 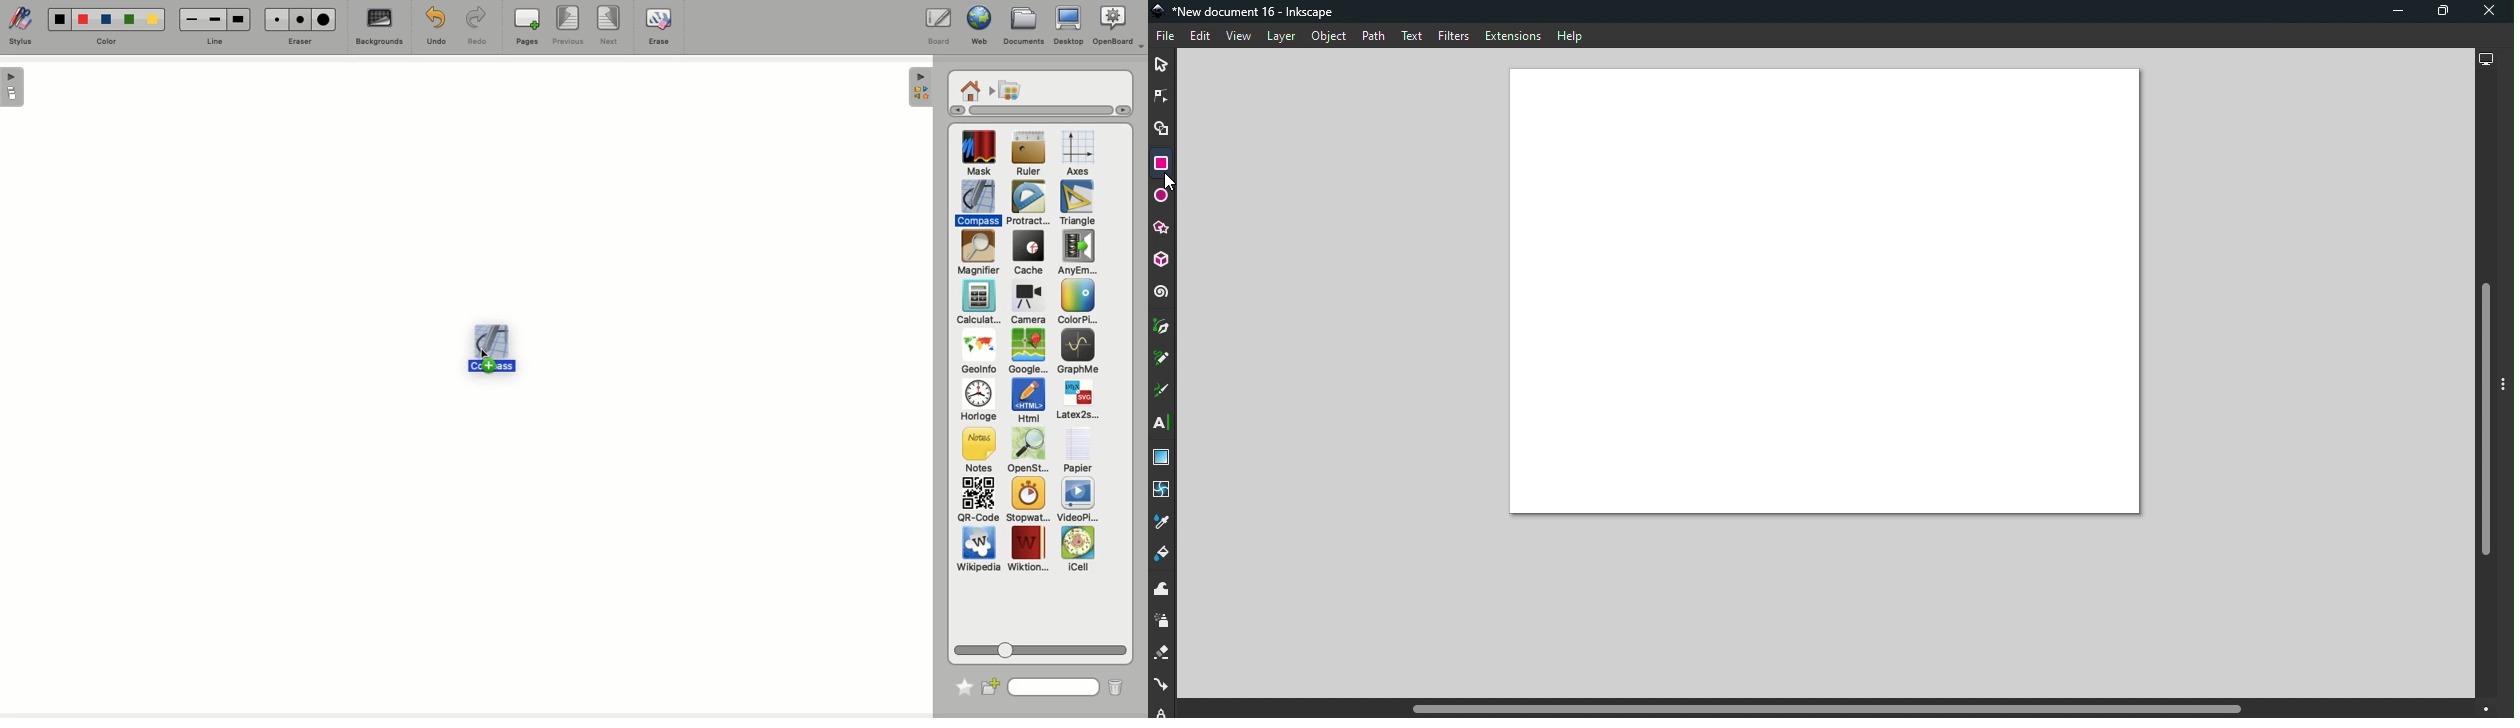 I want to click on Text tool, so click(x=1164, y=423).